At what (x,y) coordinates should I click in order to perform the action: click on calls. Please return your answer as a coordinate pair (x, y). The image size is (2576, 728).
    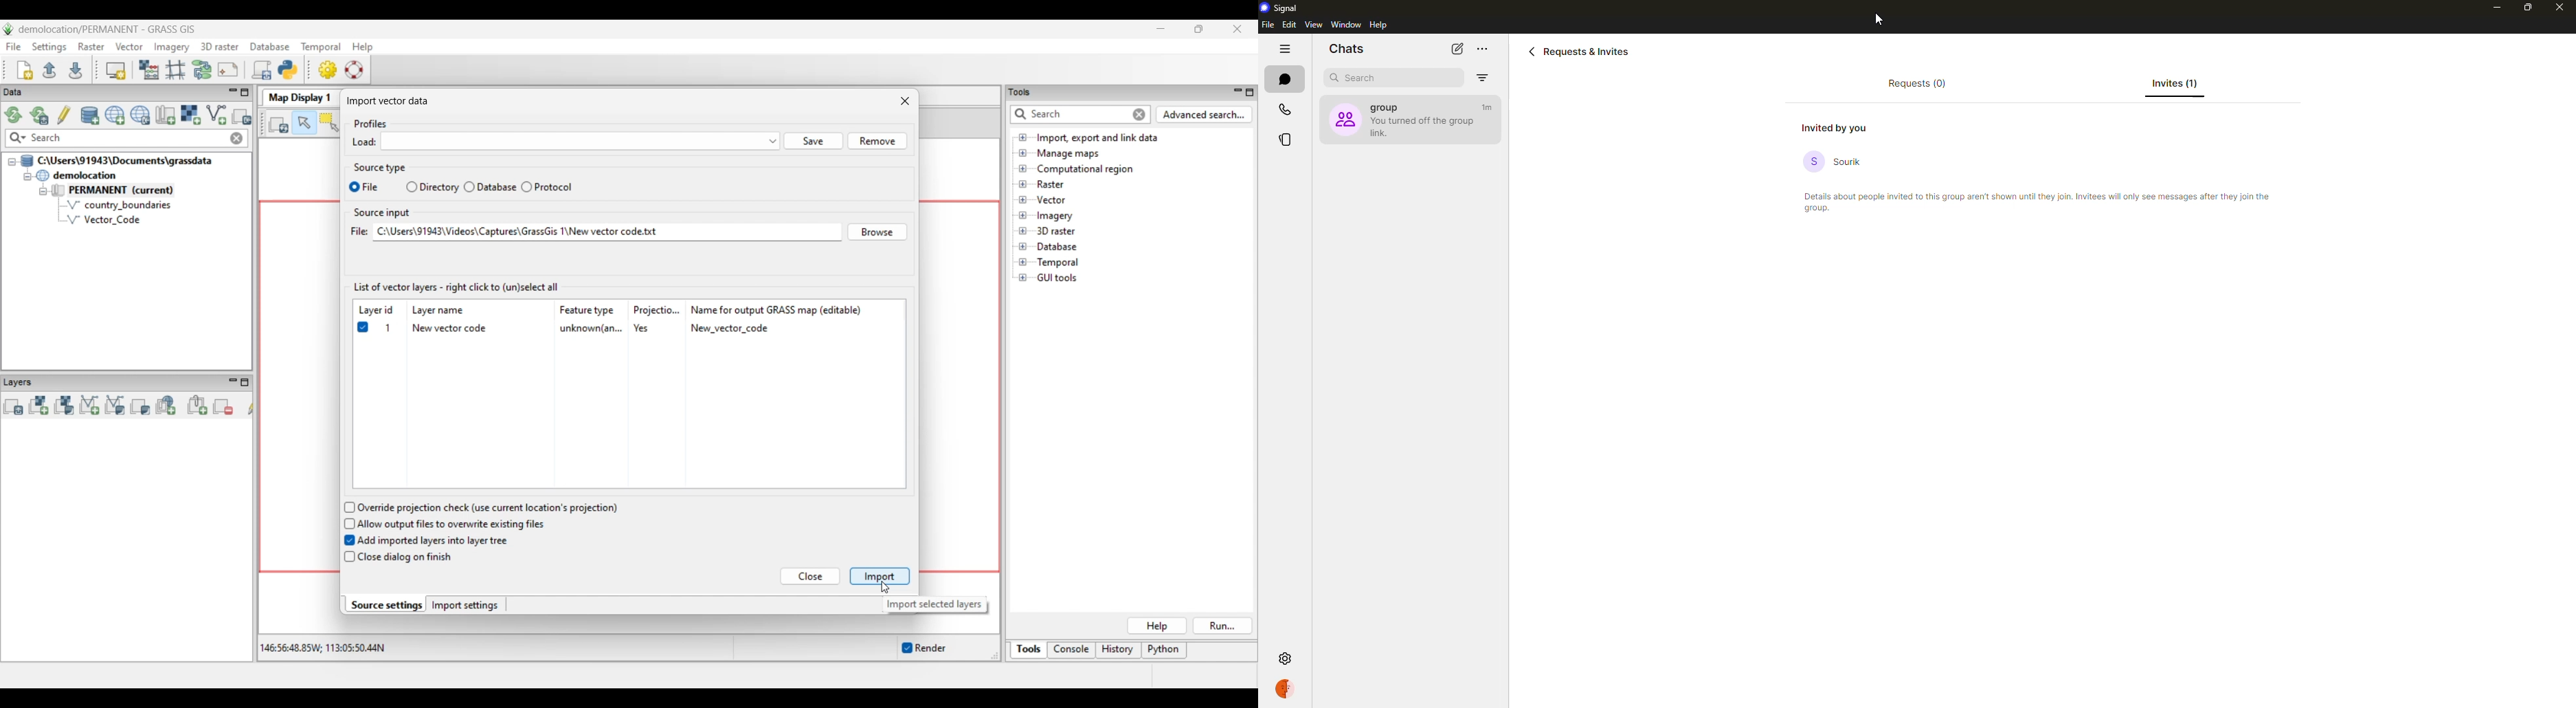
    Looking at the image, I should click on (1284, 110).